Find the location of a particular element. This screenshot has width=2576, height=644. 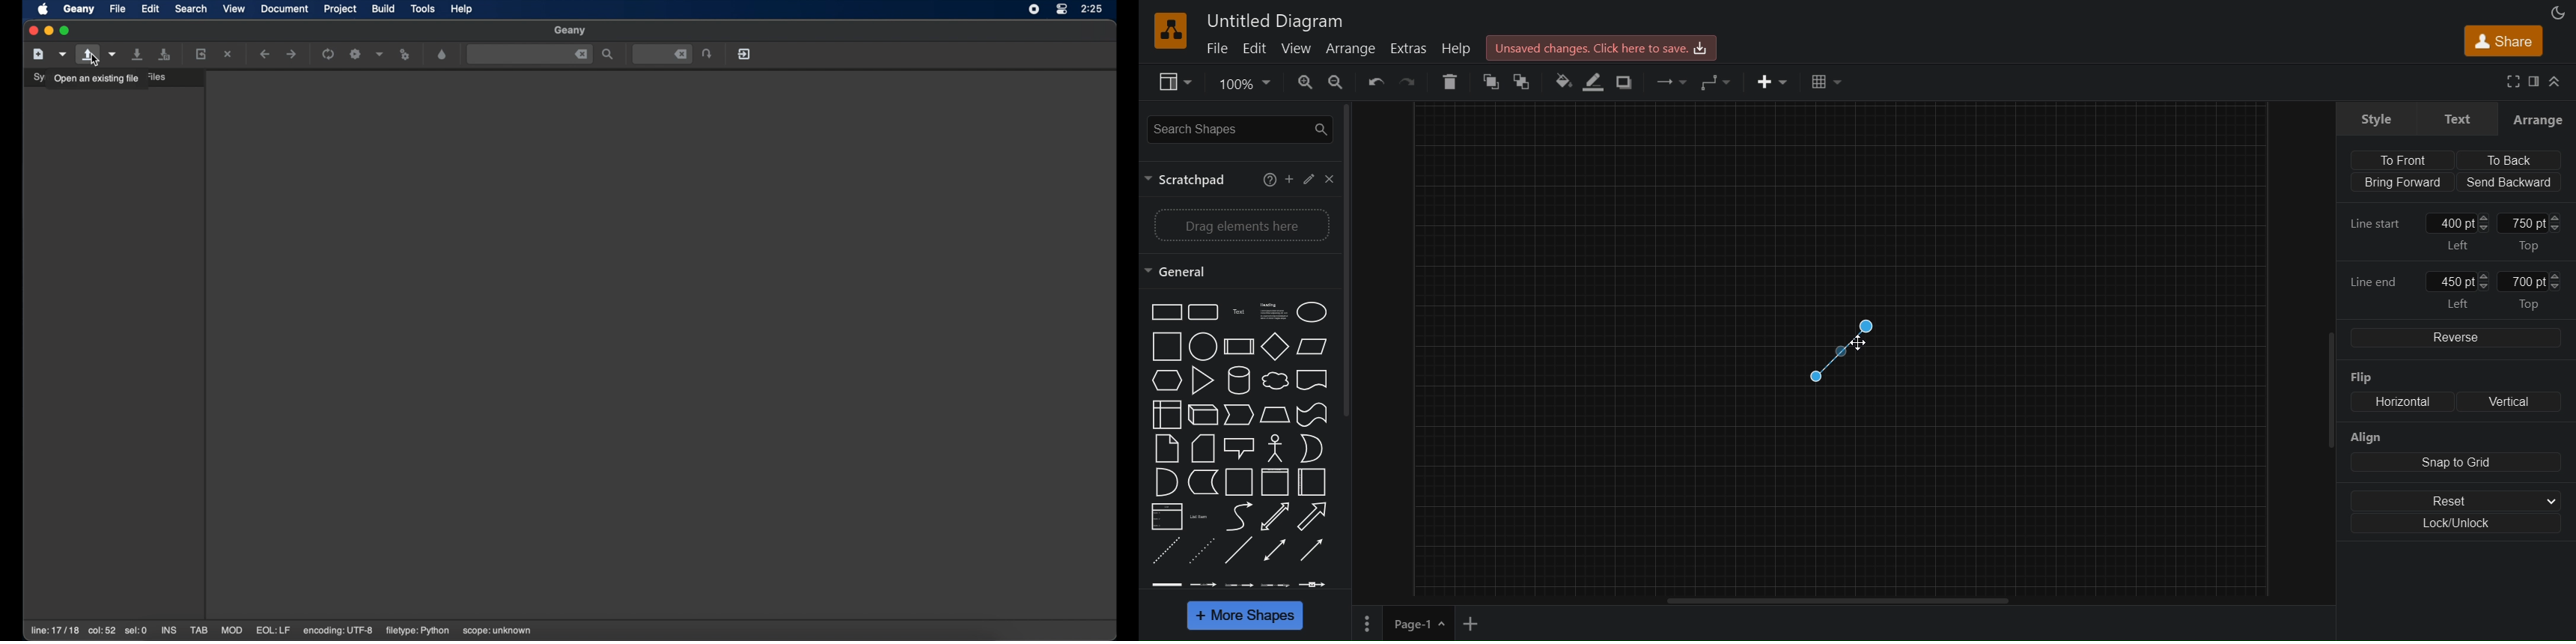

Internal storage is located at coordinates (1165, 415).